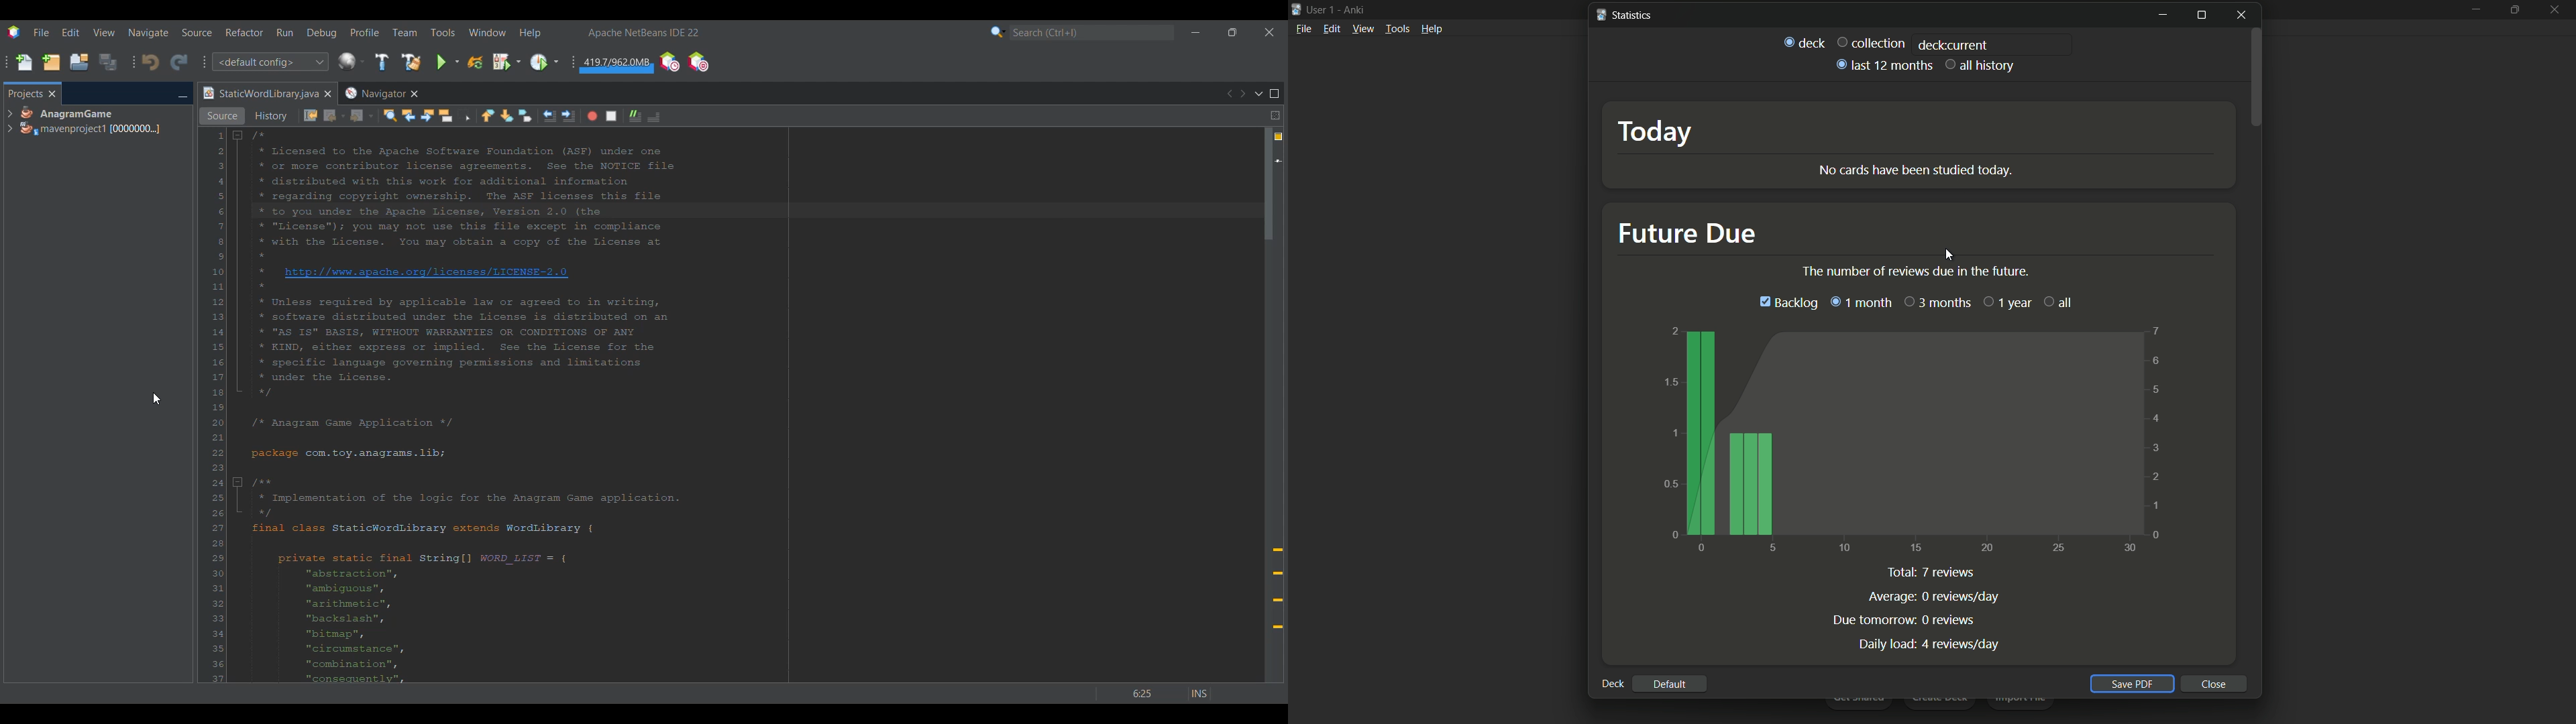  Describe the element at coordinates (1859, 302) in the screenshot. I see `1 month` at that location.